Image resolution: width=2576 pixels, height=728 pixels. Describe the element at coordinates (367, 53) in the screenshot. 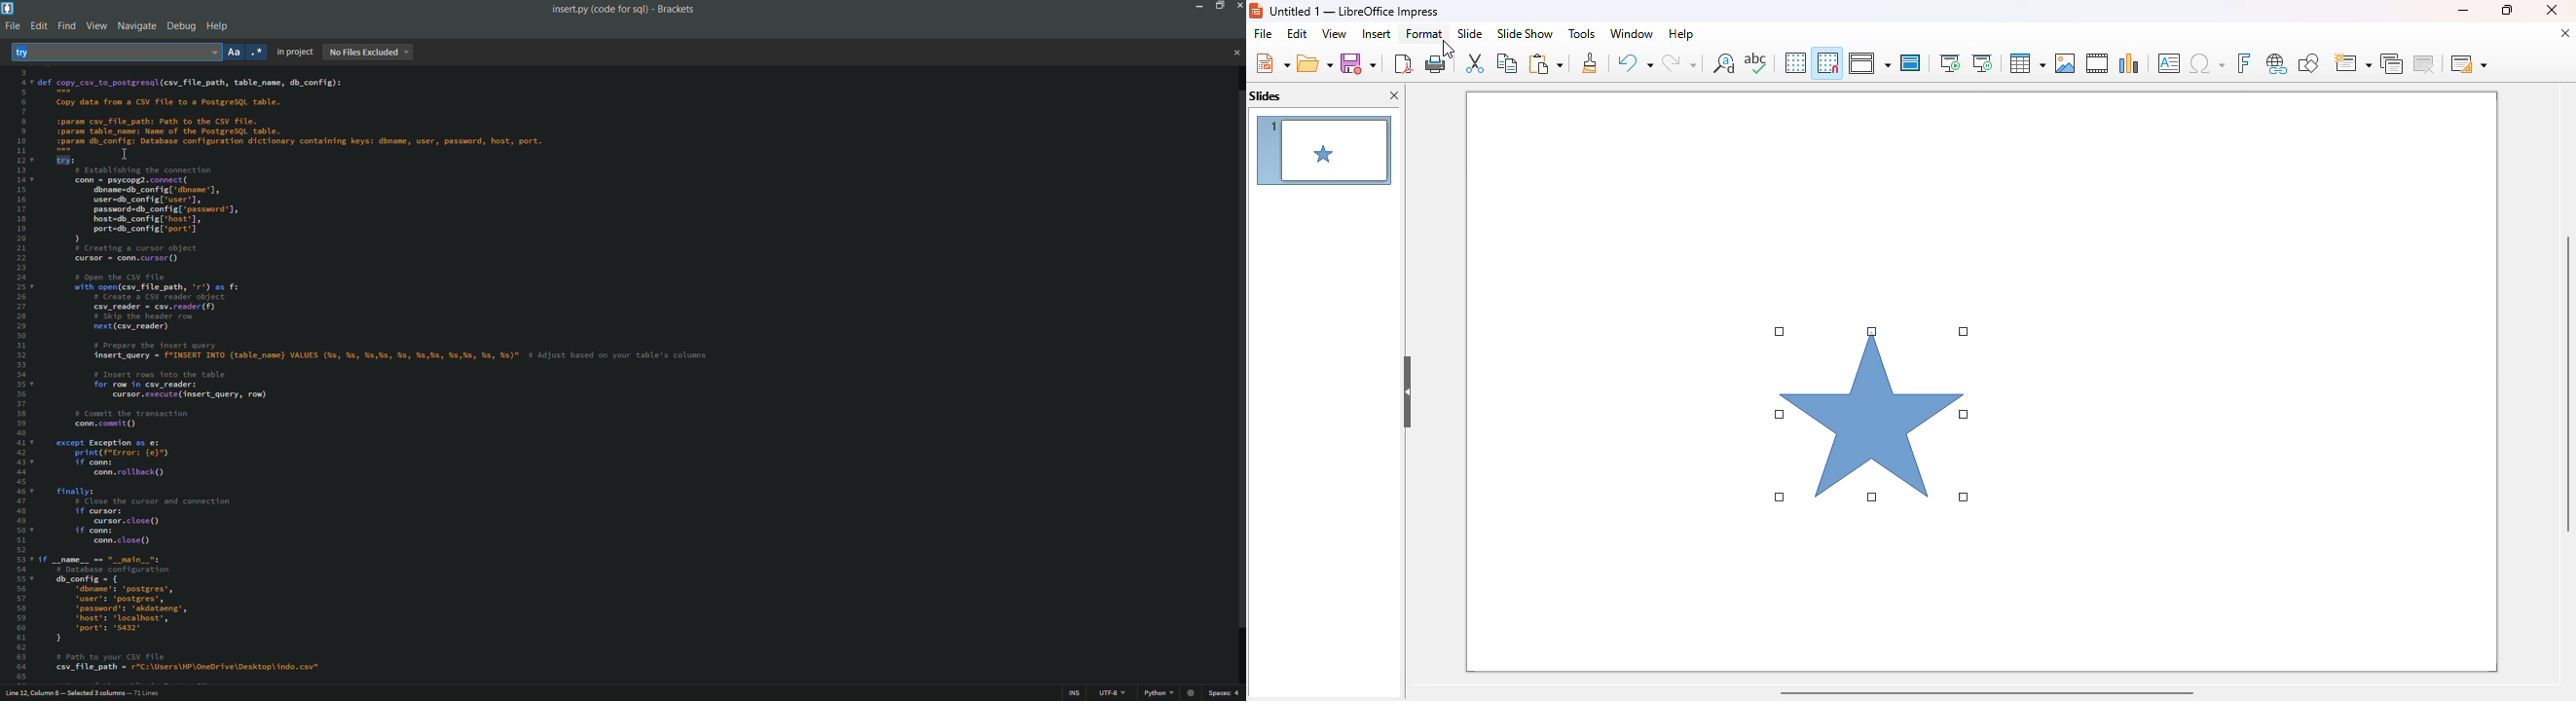

I see `no file excluded` at that location.